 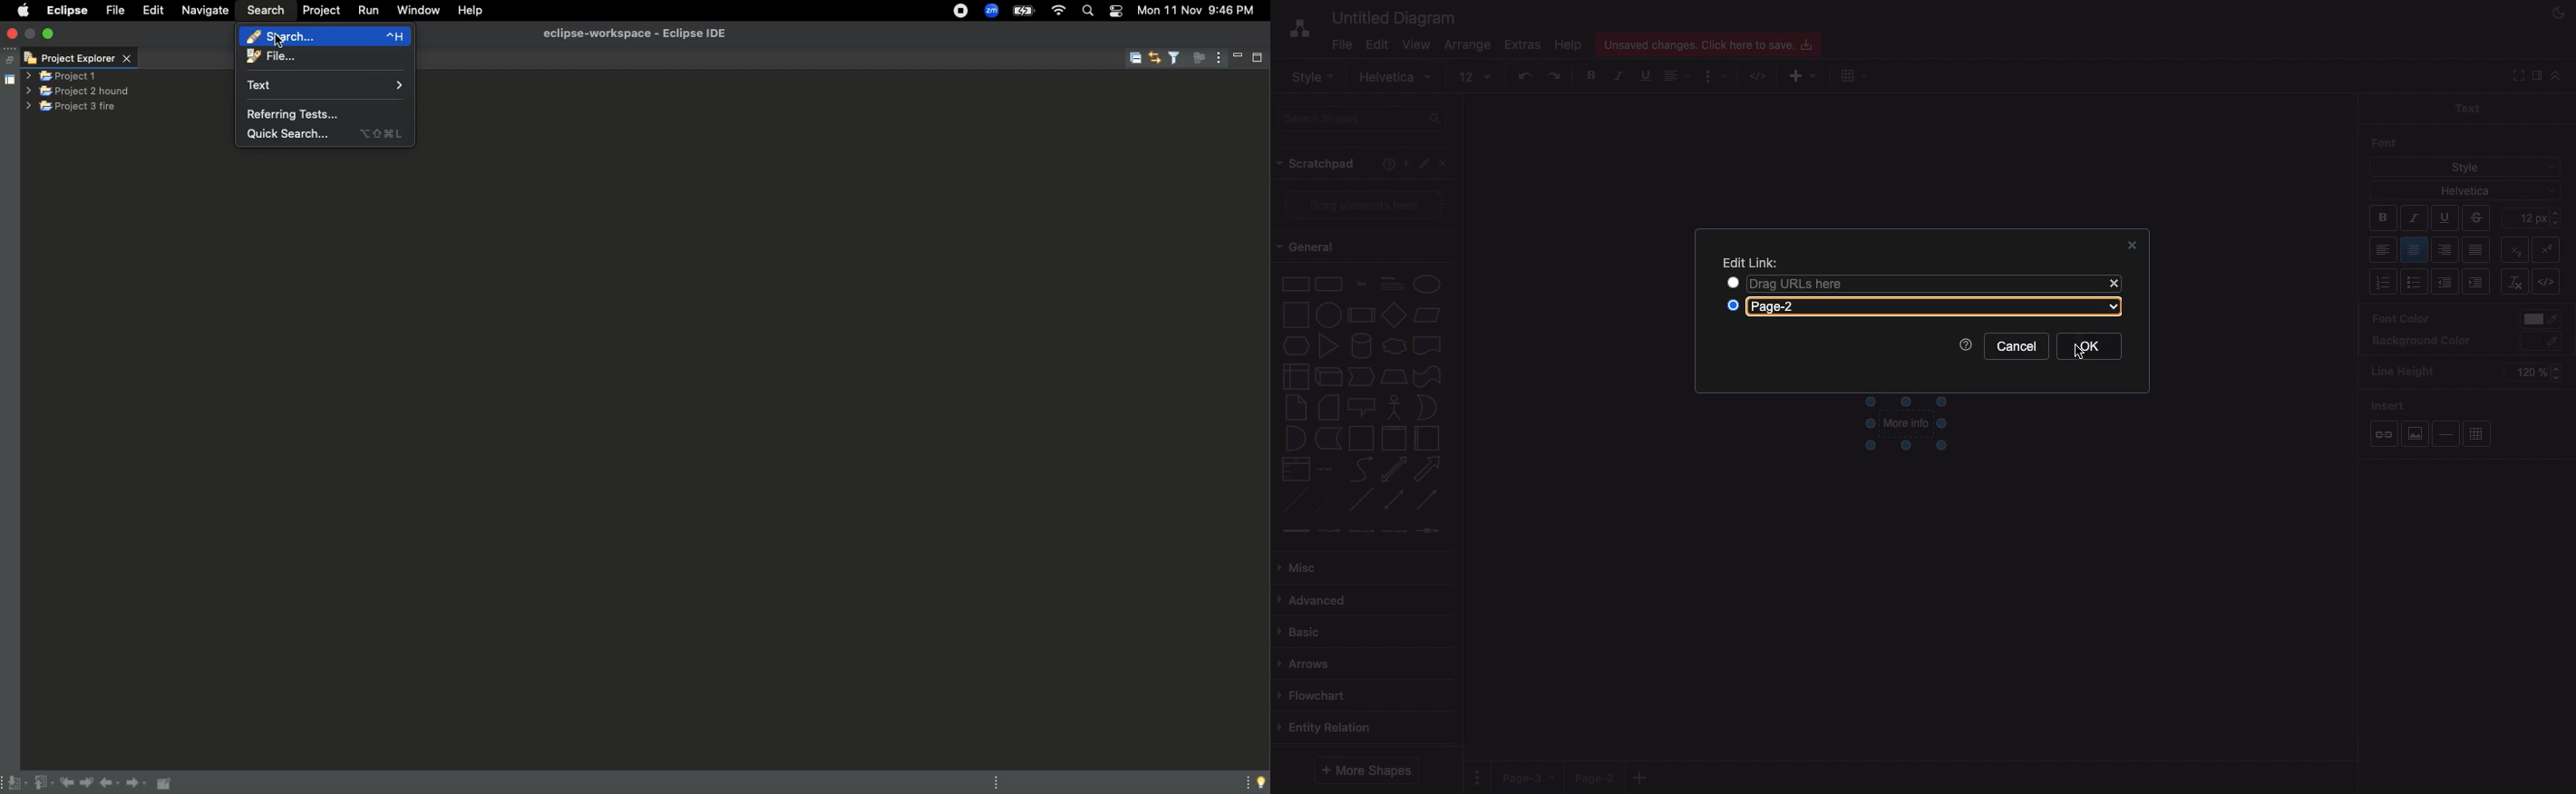 What do you see at coordinates (2551, 283) in the screenshot?
I see `Embed` at bounding box center [2551, 283].